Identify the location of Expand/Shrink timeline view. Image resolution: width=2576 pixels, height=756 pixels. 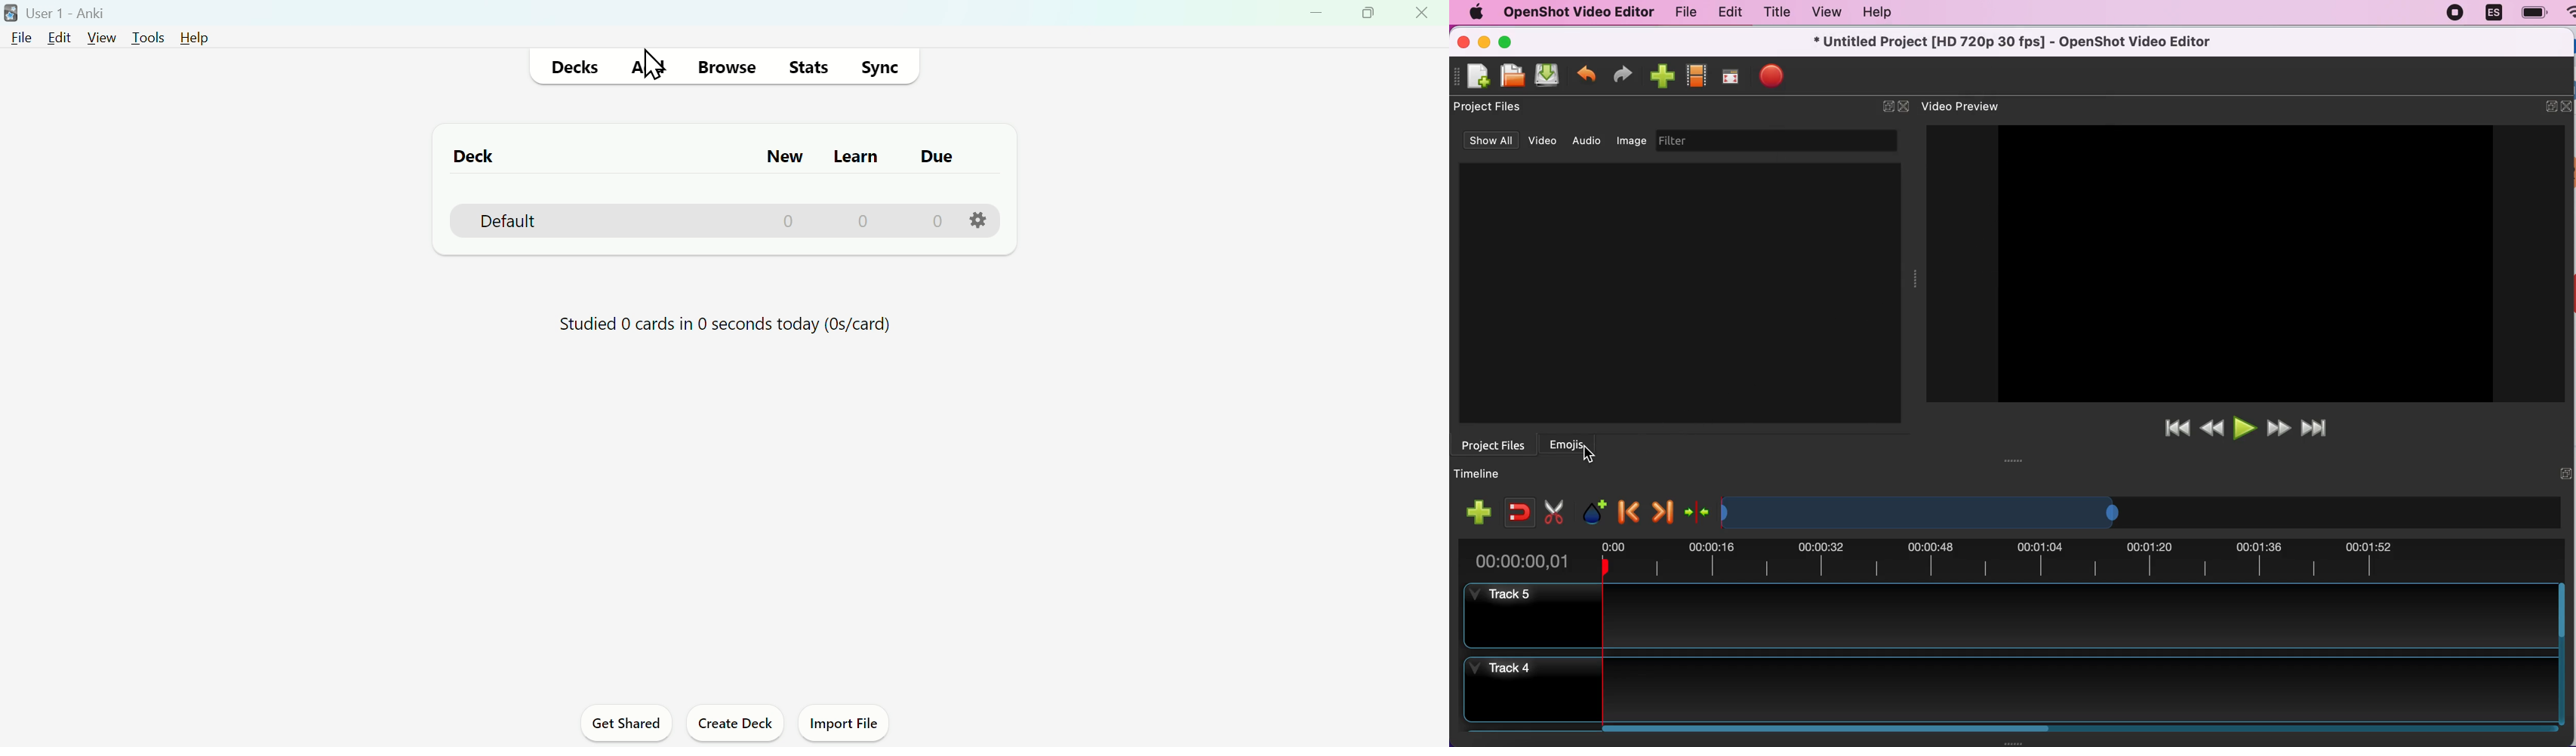
(1924, 513).